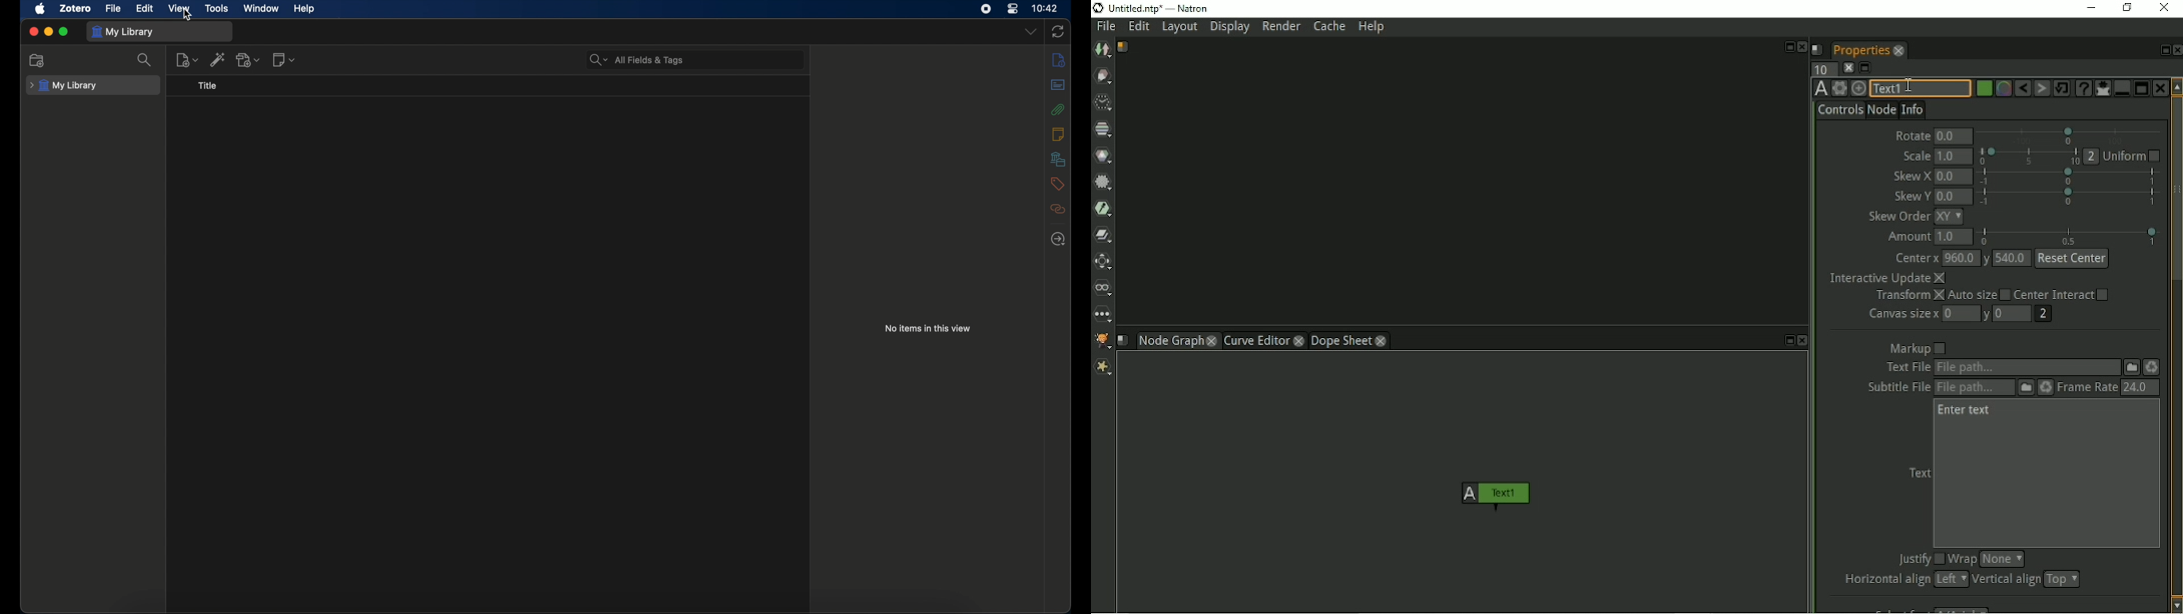  Describe the element at coordinates (305, 9) in the screenshot. I see `help` at that location.